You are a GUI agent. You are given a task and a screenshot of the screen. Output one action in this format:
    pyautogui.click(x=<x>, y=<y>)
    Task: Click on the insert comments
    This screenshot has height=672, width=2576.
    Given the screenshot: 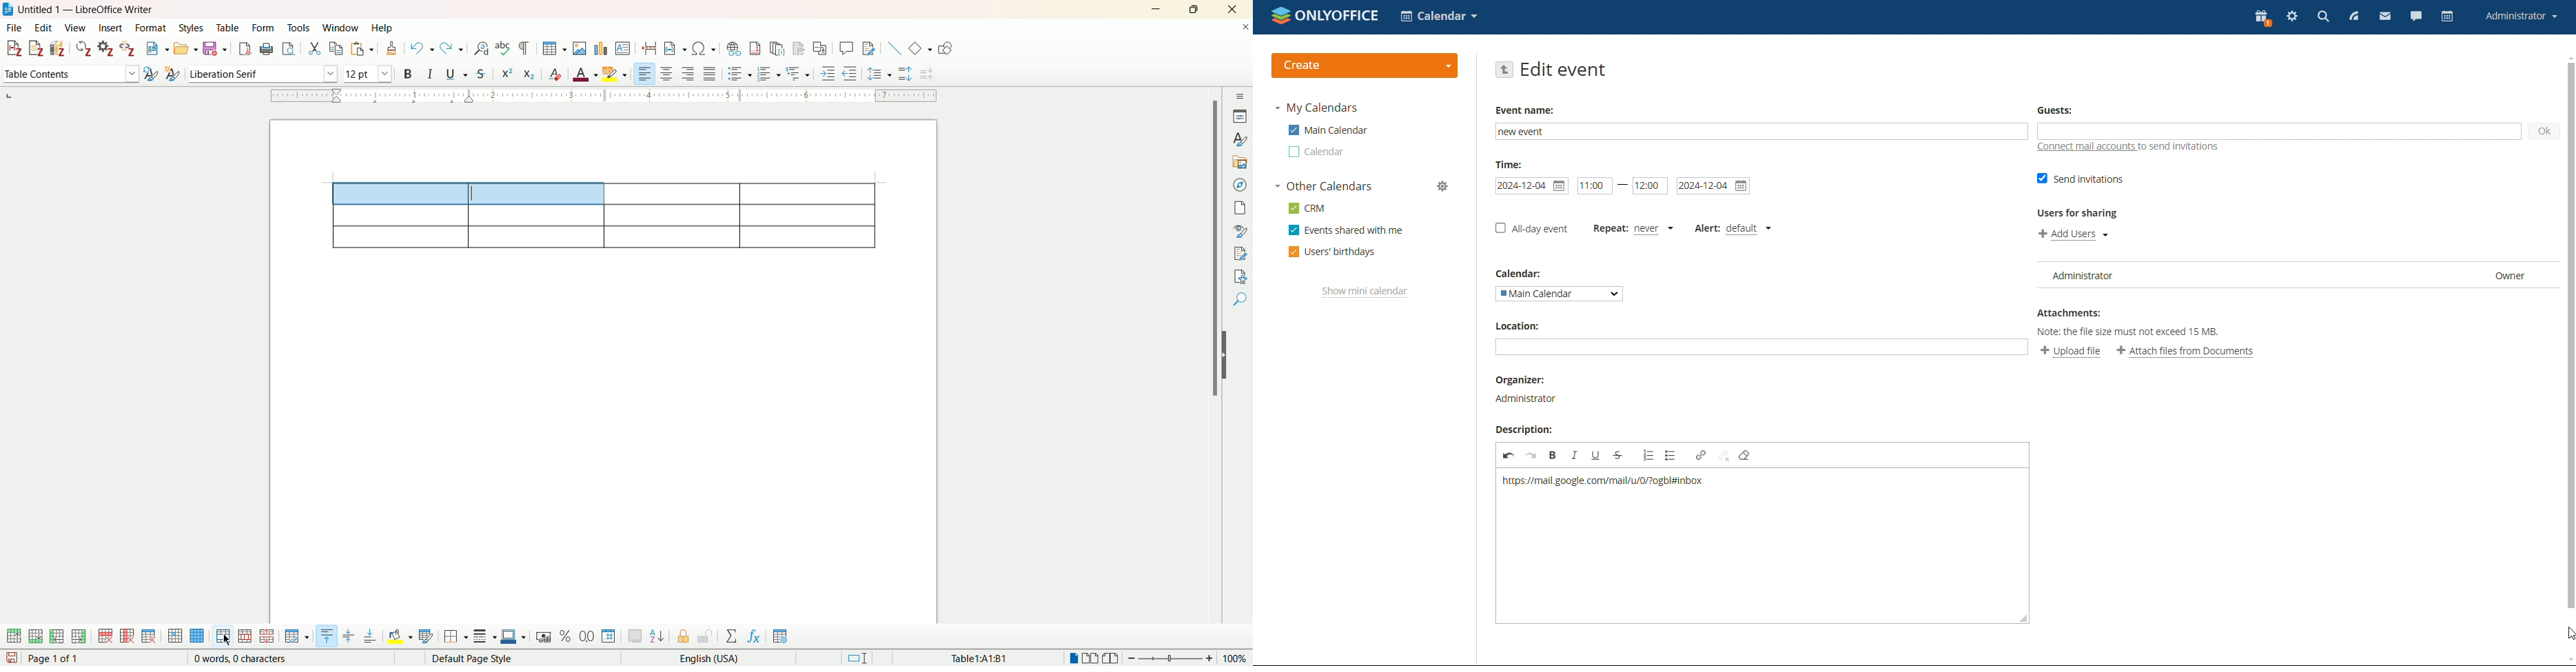 What is the action you would take?
    pyautogui.click(x=848, y=48)
    